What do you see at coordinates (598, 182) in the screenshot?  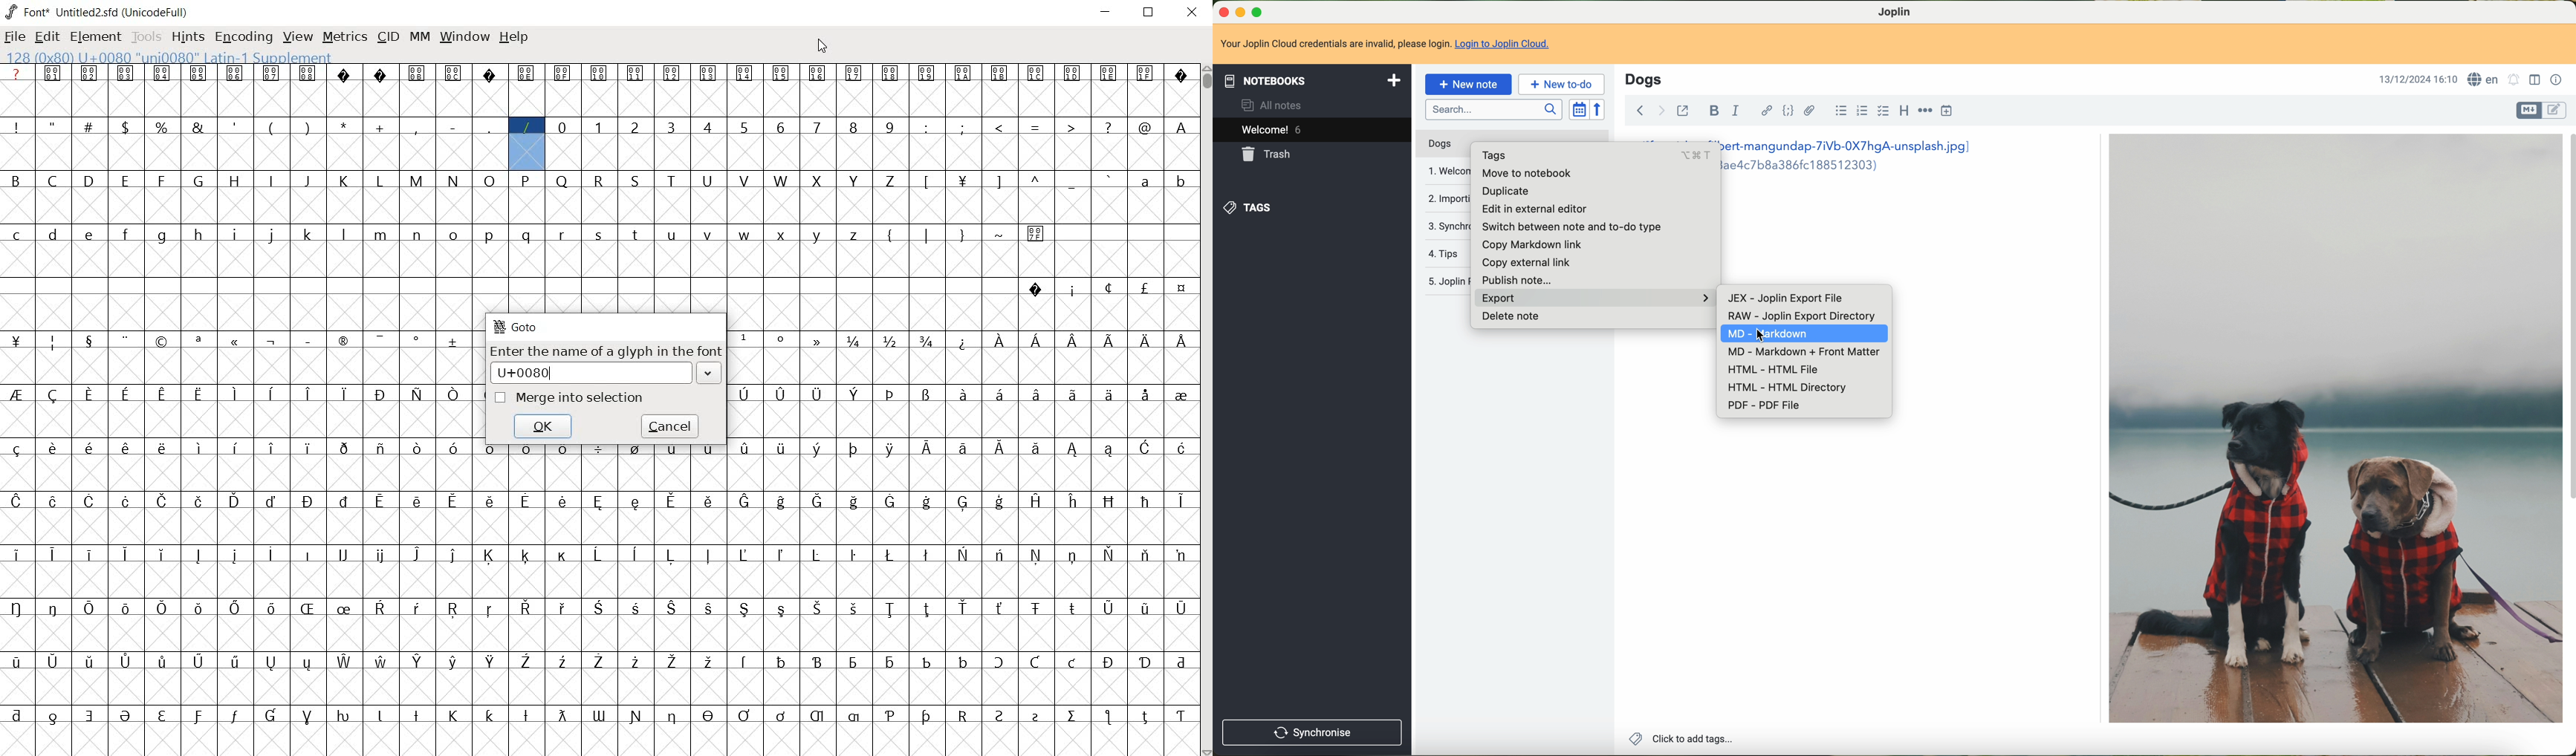 I see `glyph` at bounding box center [598, 182].